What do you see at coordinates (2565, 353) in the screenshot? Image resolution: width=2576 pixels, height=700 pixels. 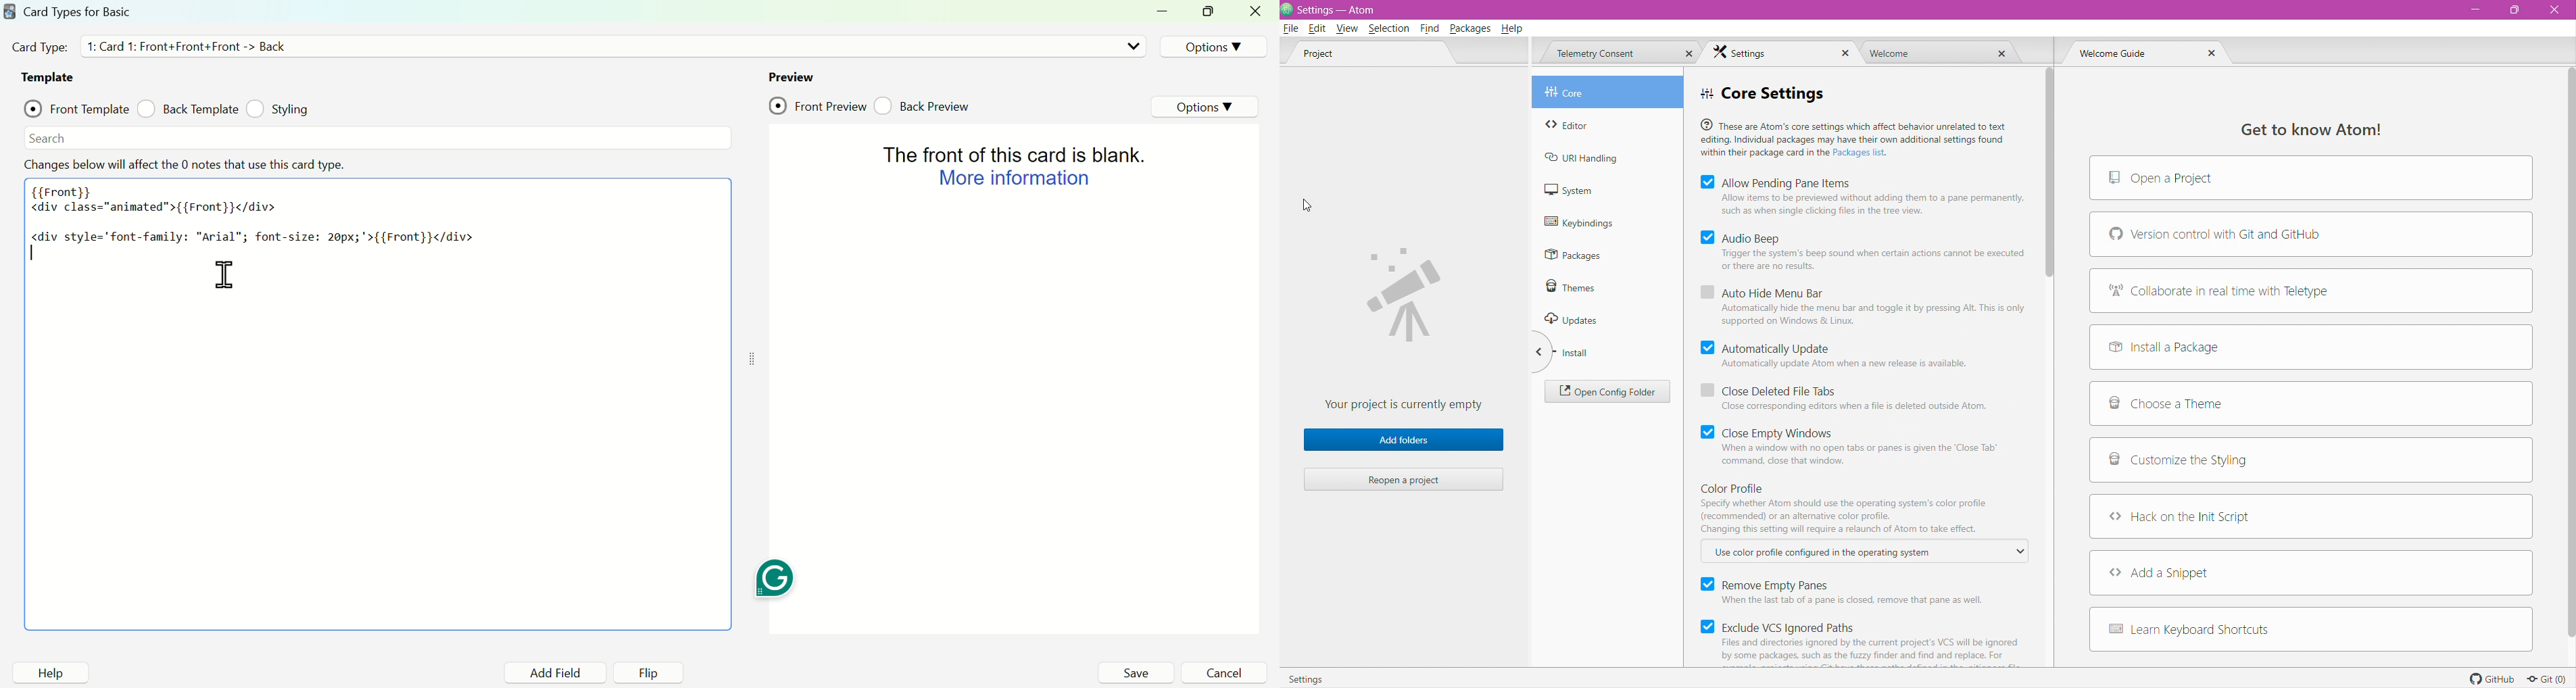 I see `Vertical Scroll bar` at bounding box center [2565, 353].